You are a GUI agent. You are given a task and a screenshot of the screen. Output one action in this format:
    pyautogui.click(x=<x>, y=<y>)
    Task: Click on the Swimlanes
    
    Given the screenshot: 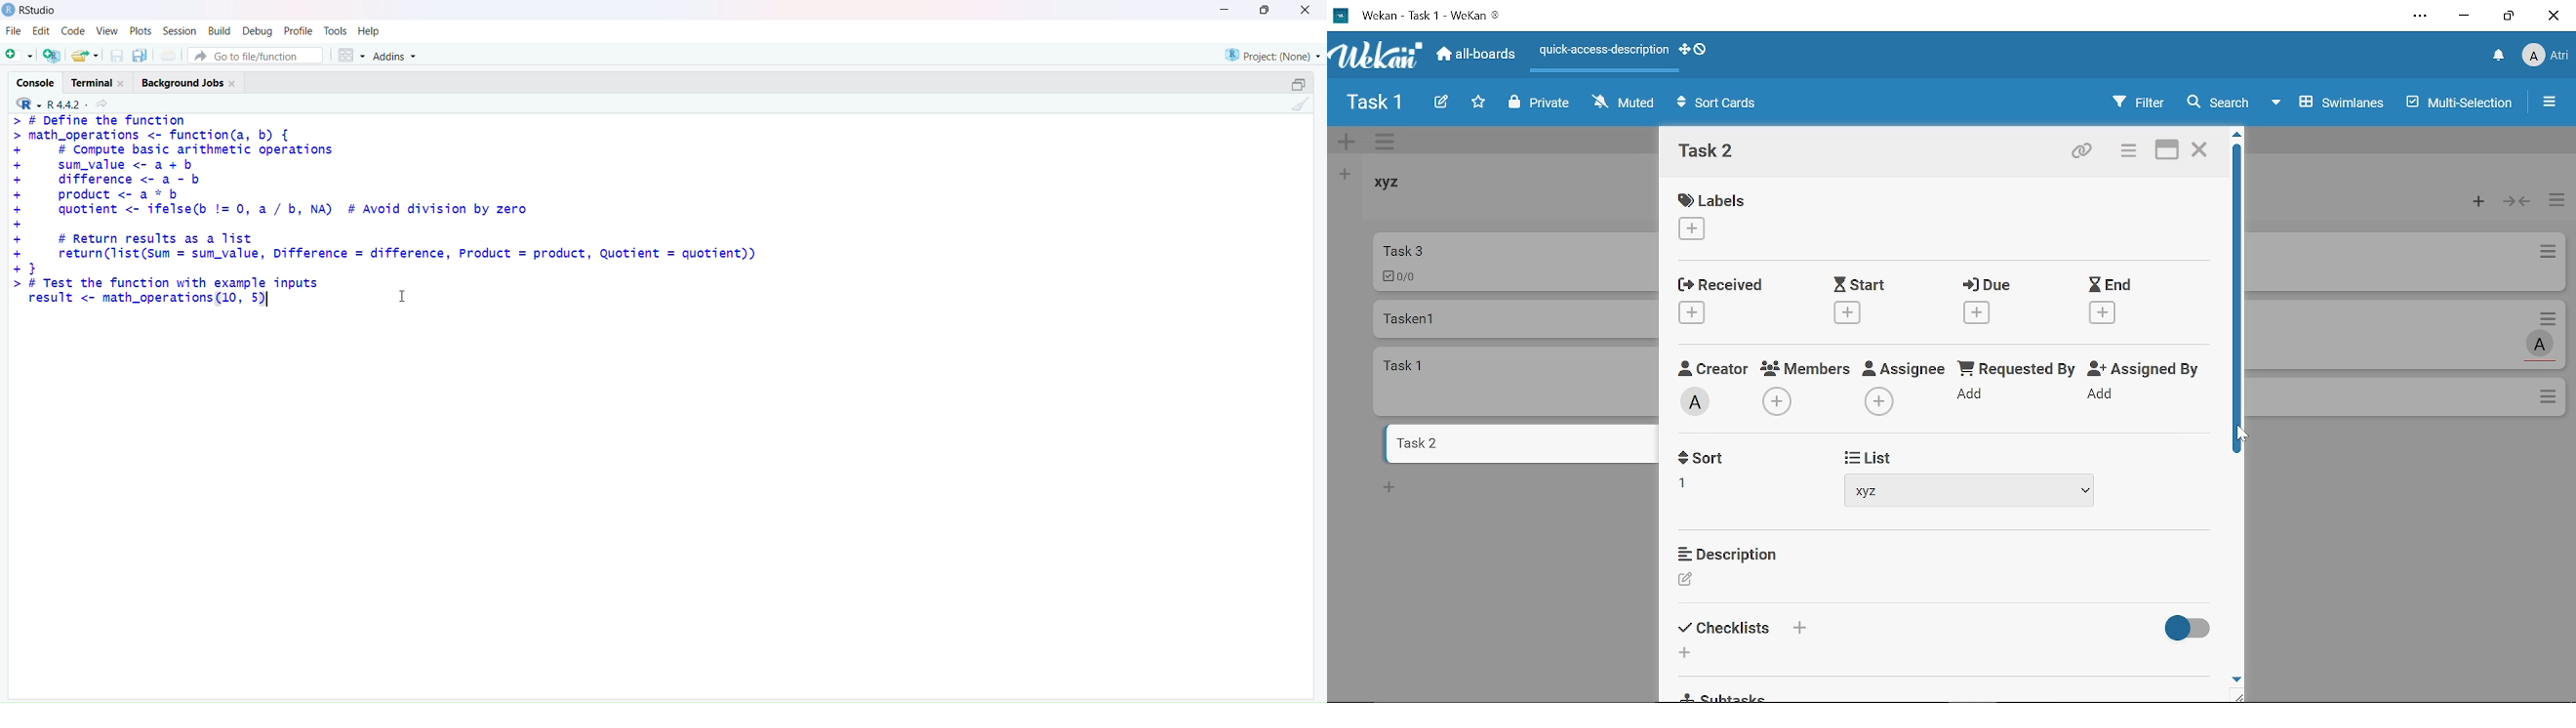 What is the action you would take?
    pyautogui.click(x=2330, y=101)
    